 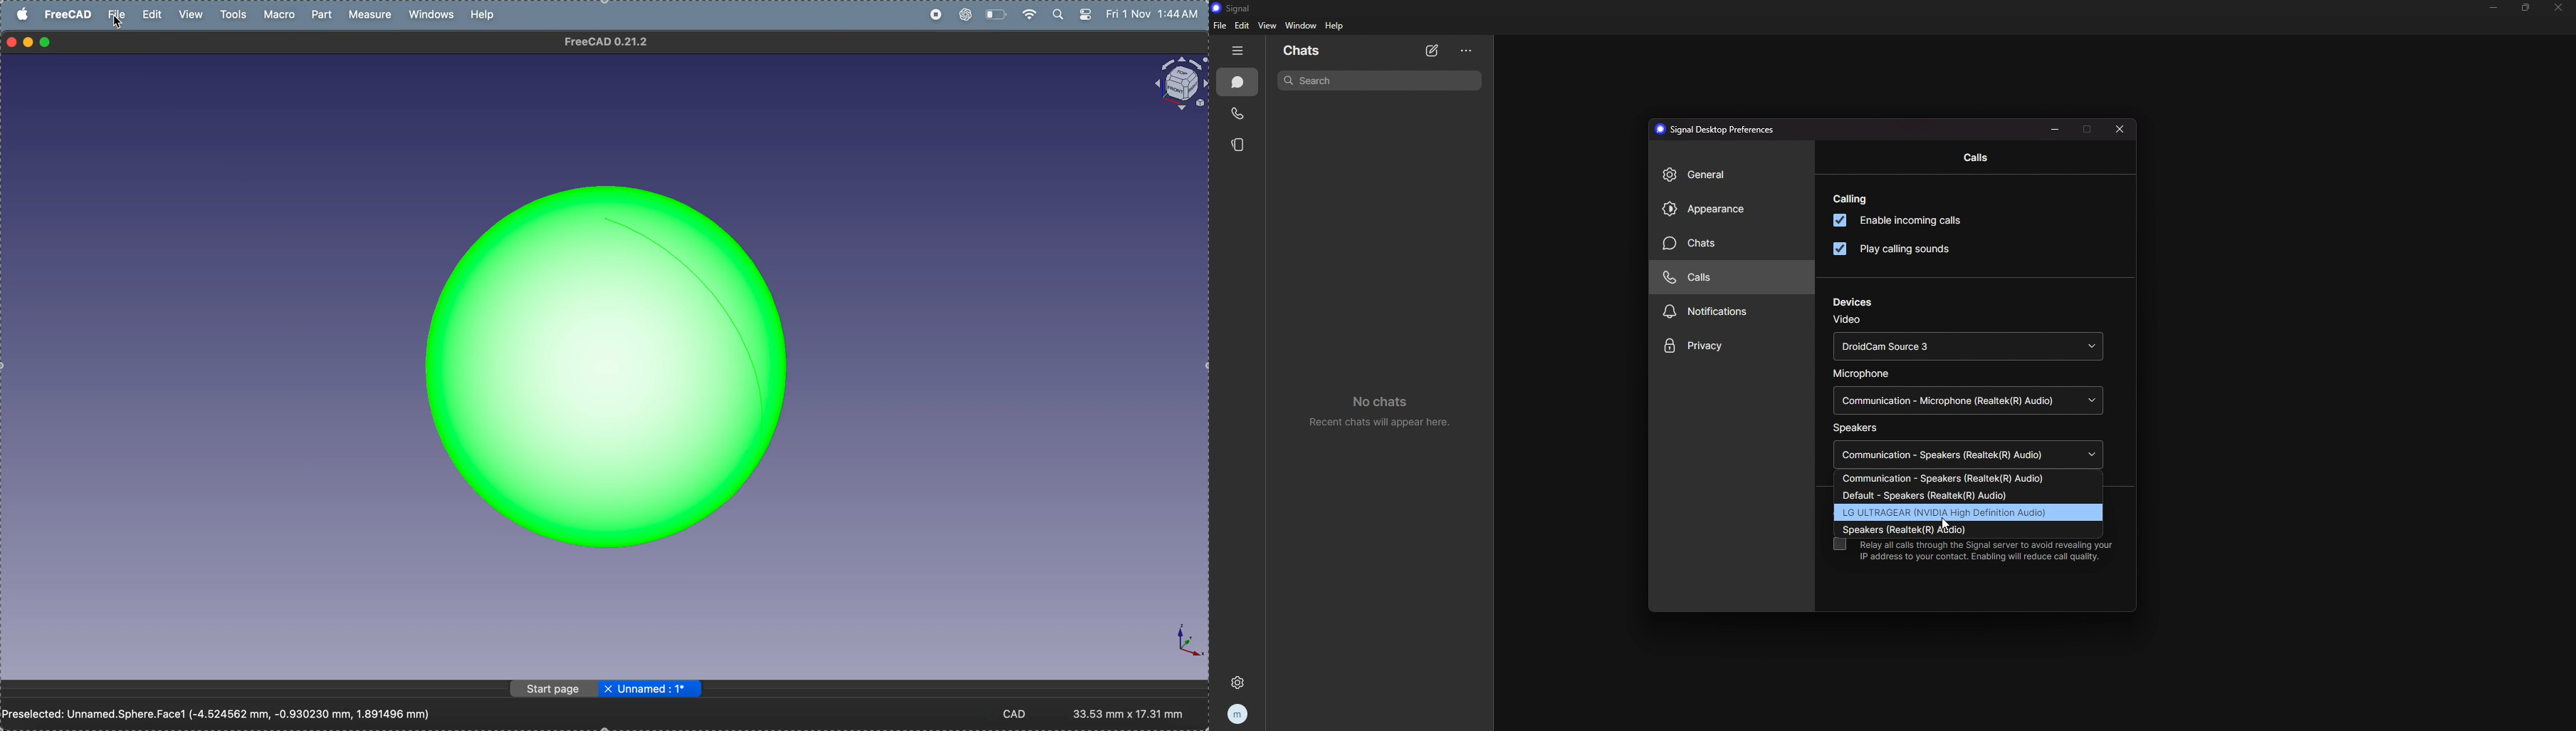 What do you see at coordinates (1981, 157) in the screenshot?
I see `calls` at bounding box center [1981, 157].